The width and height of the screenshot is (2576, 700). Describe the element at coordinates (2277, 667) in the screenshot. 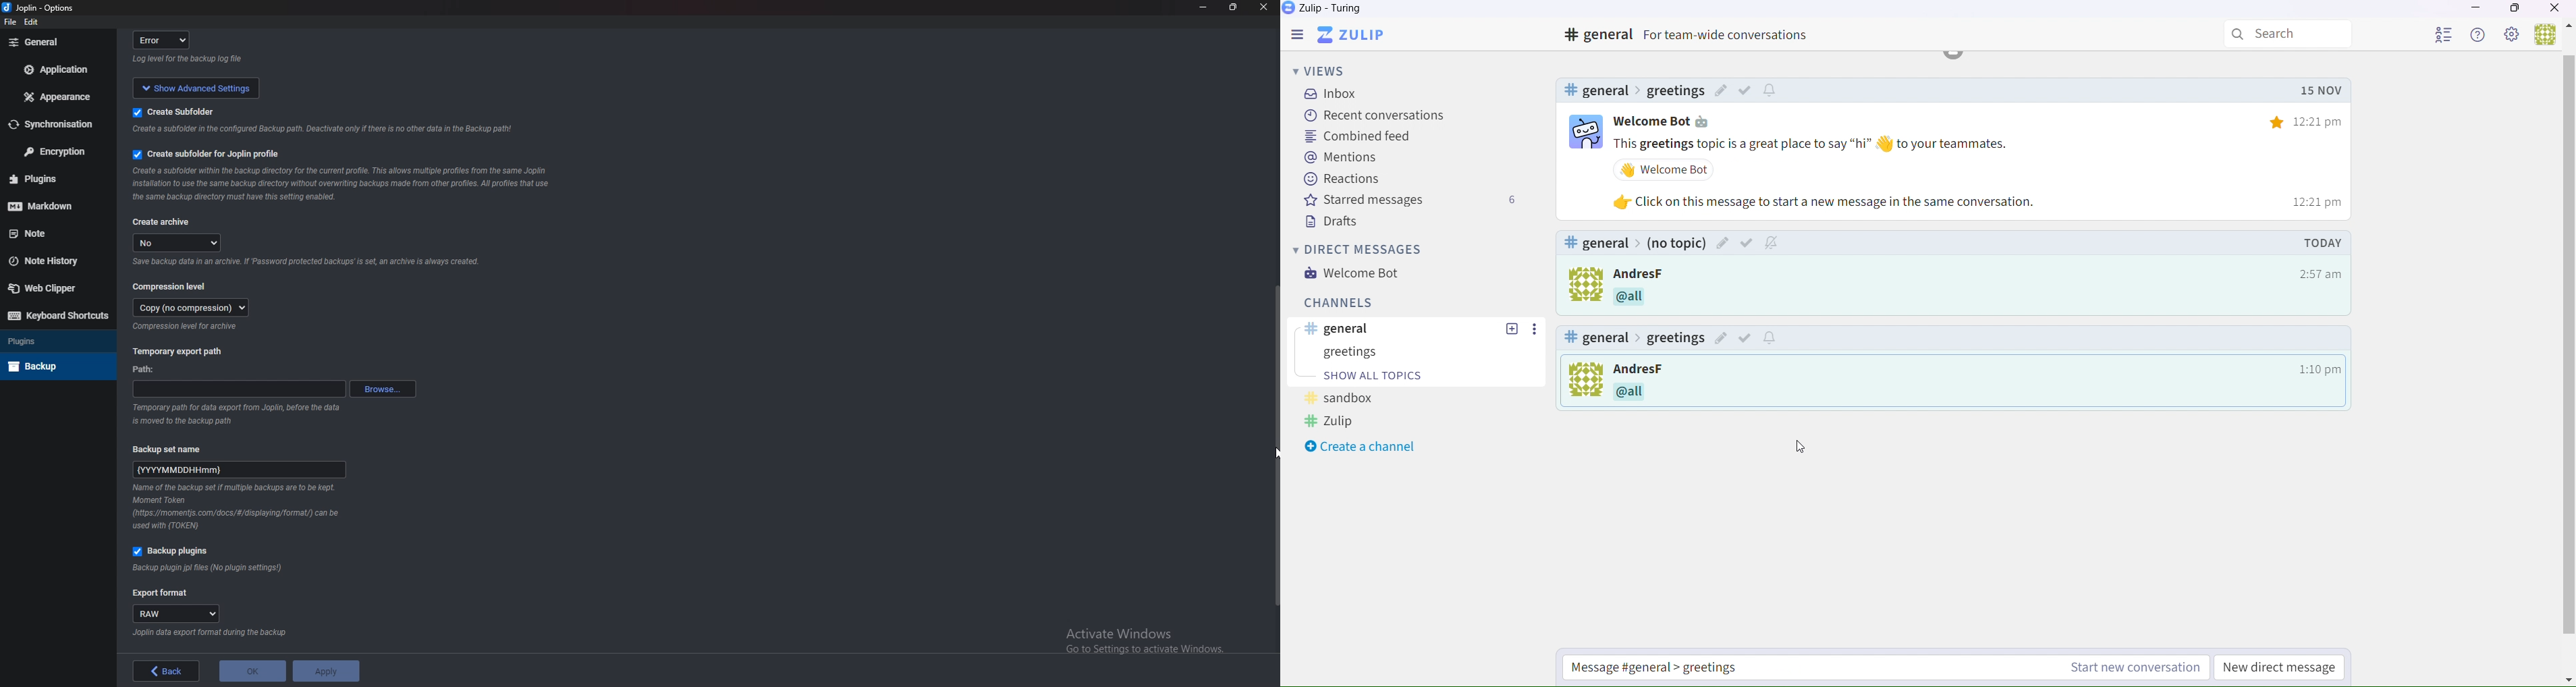

I see `New direct message` at that location.